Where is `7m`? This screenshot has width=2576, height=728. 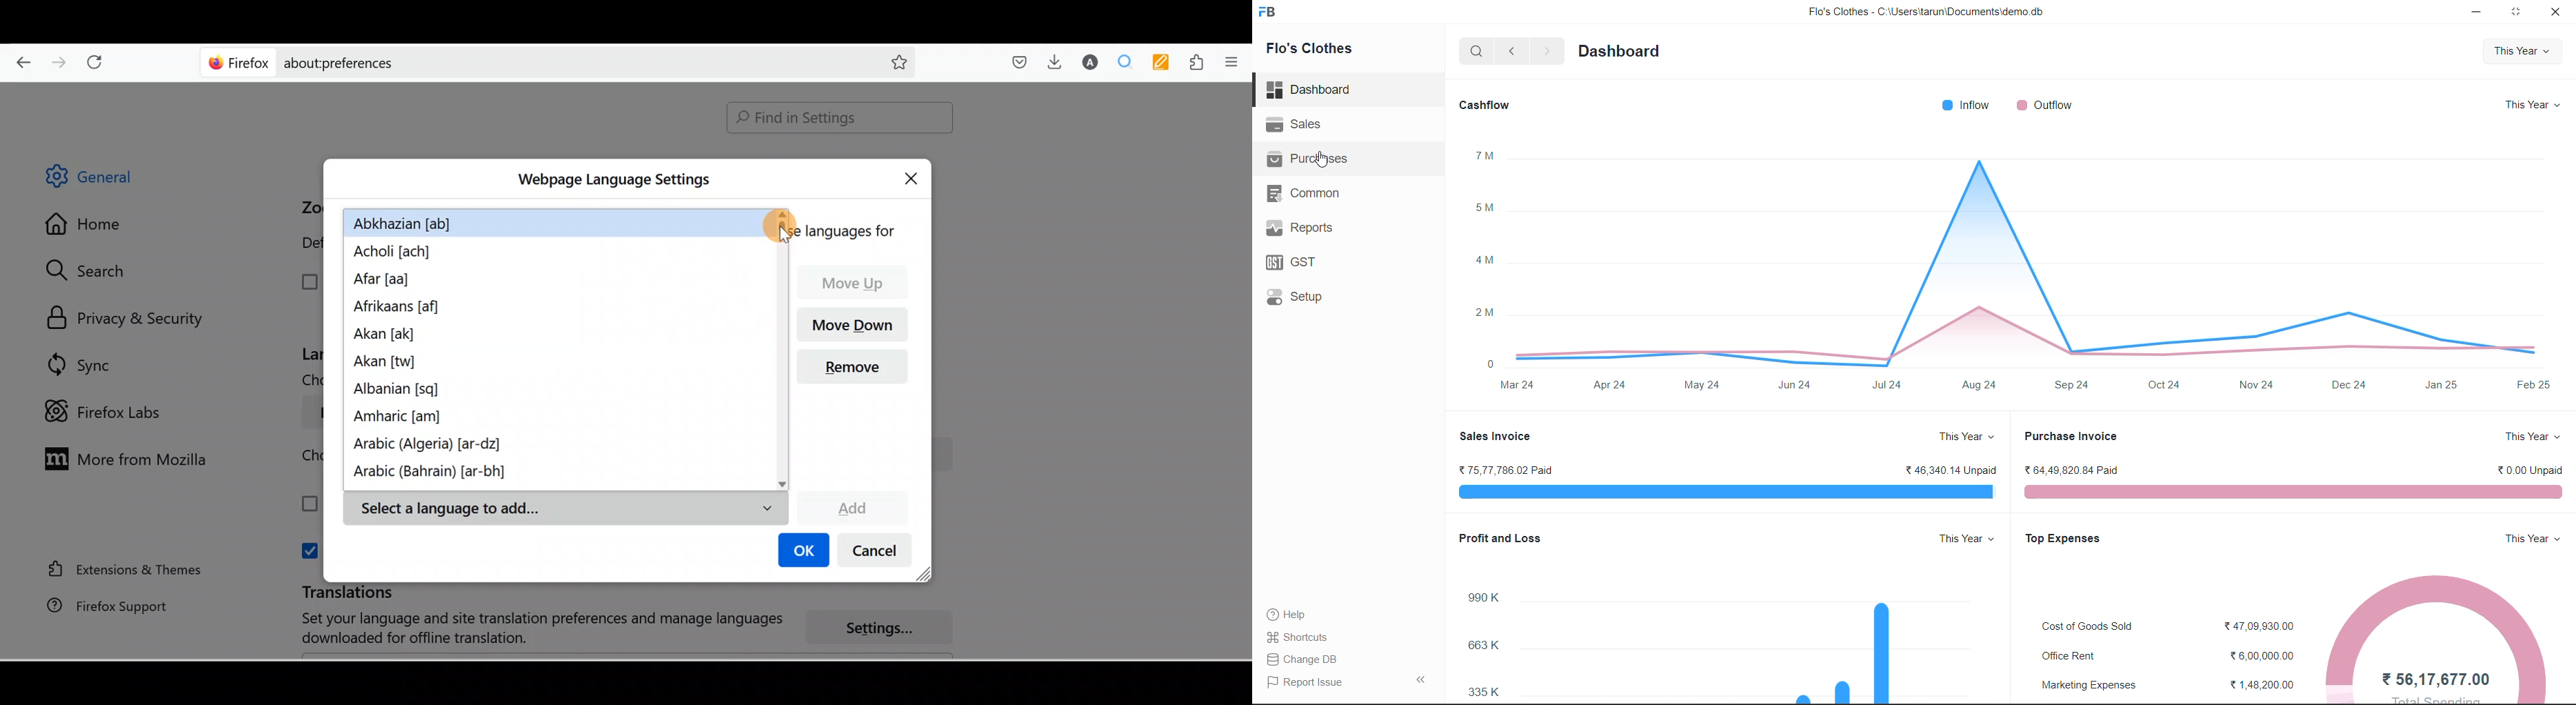
7m is located at coordinates (1487, 157).